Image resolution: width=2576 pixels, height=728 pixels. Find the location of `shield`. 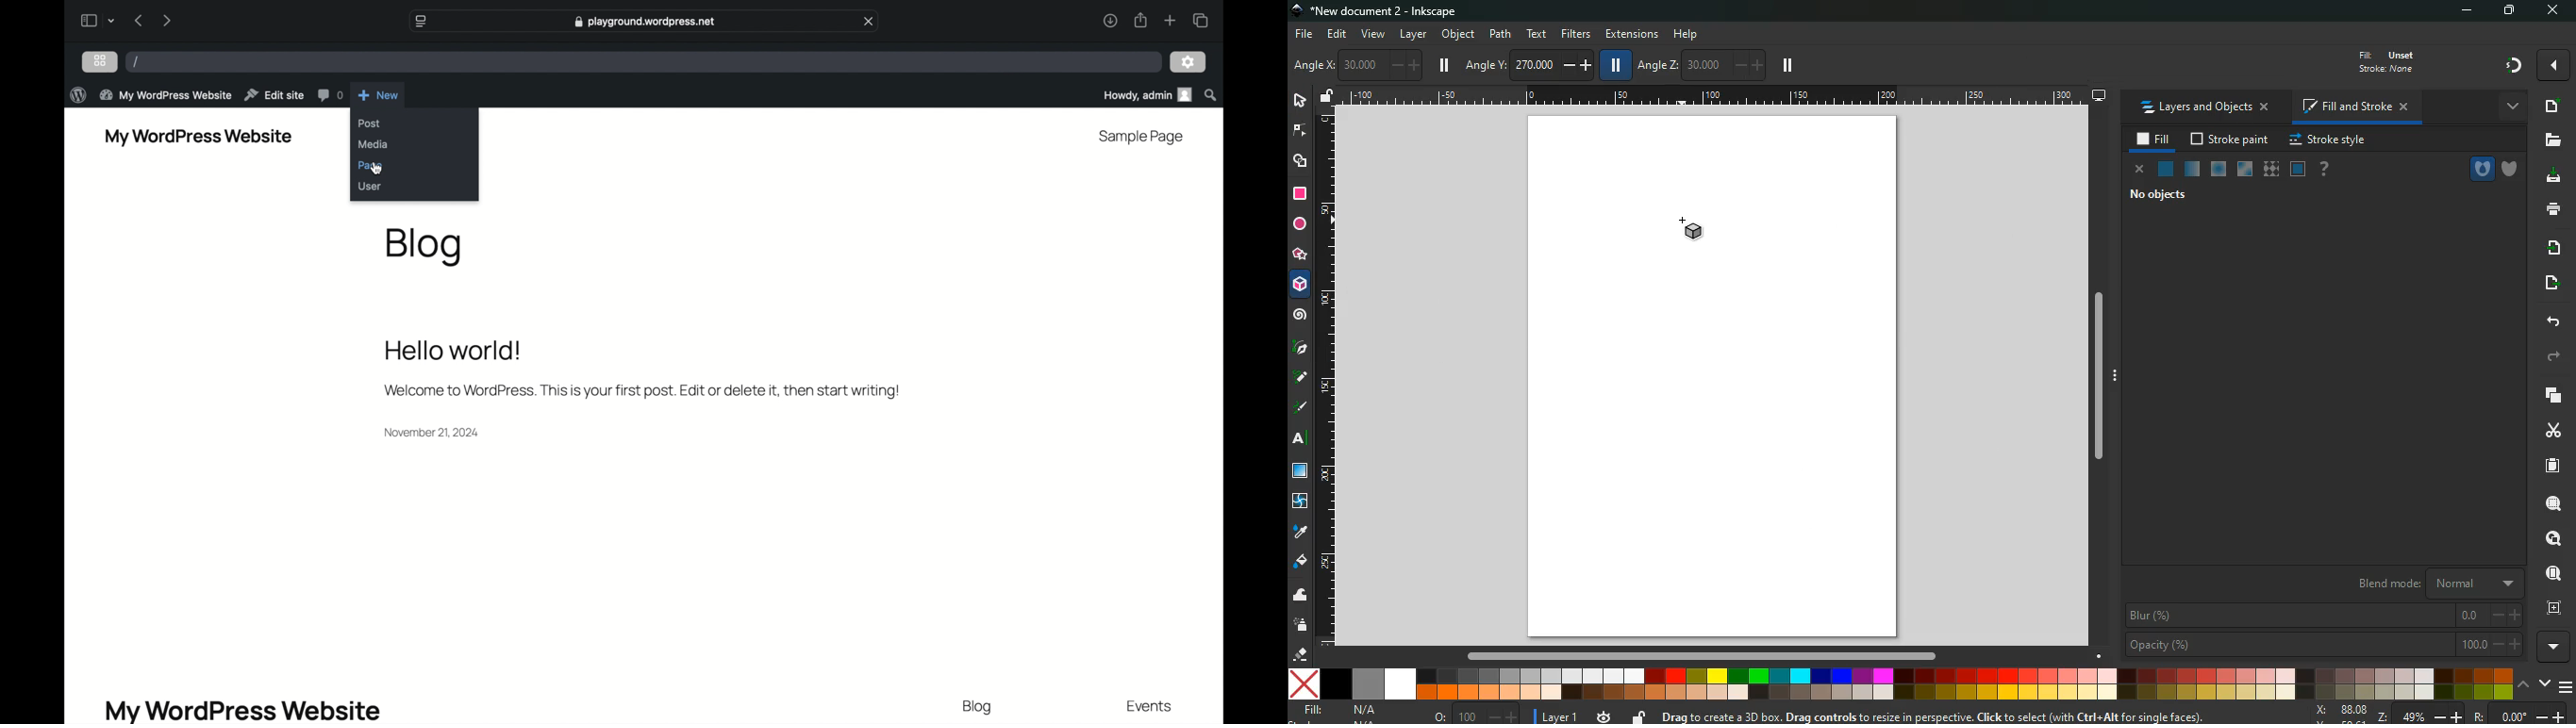

shield is located at coordinates (2513, 170).